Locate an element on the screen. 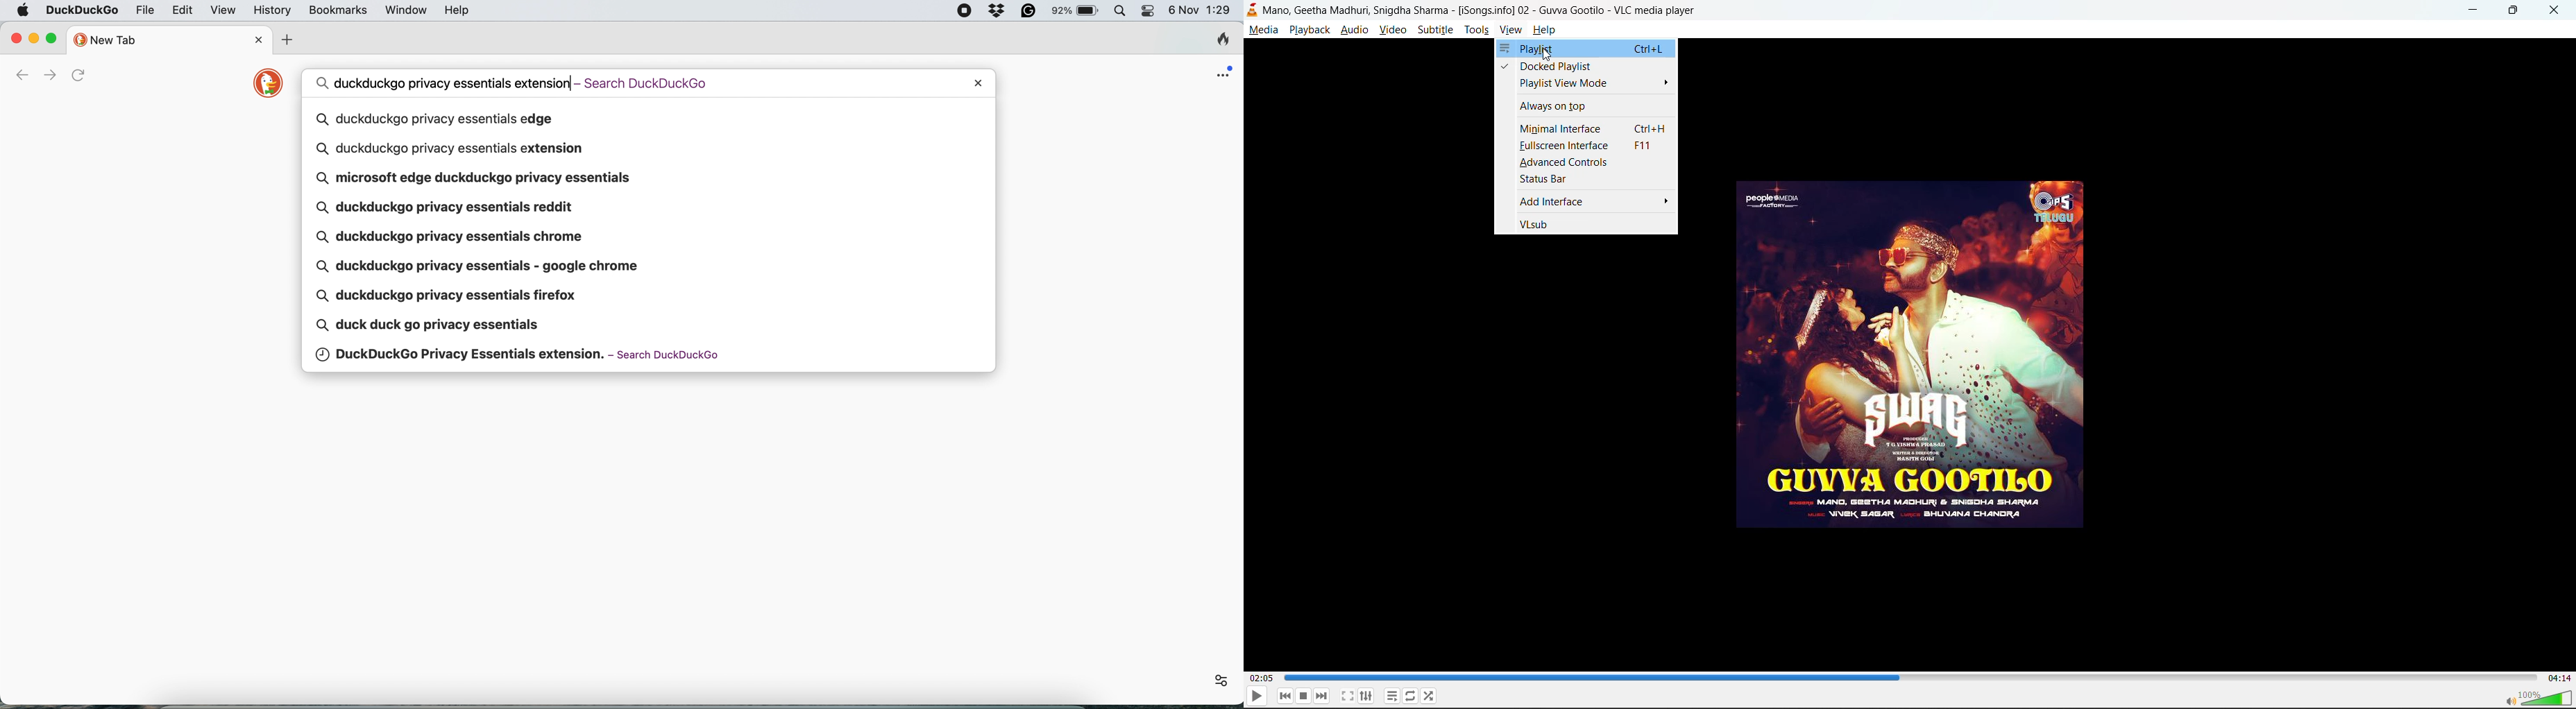  maximize is located at coordinates (2516, 12).